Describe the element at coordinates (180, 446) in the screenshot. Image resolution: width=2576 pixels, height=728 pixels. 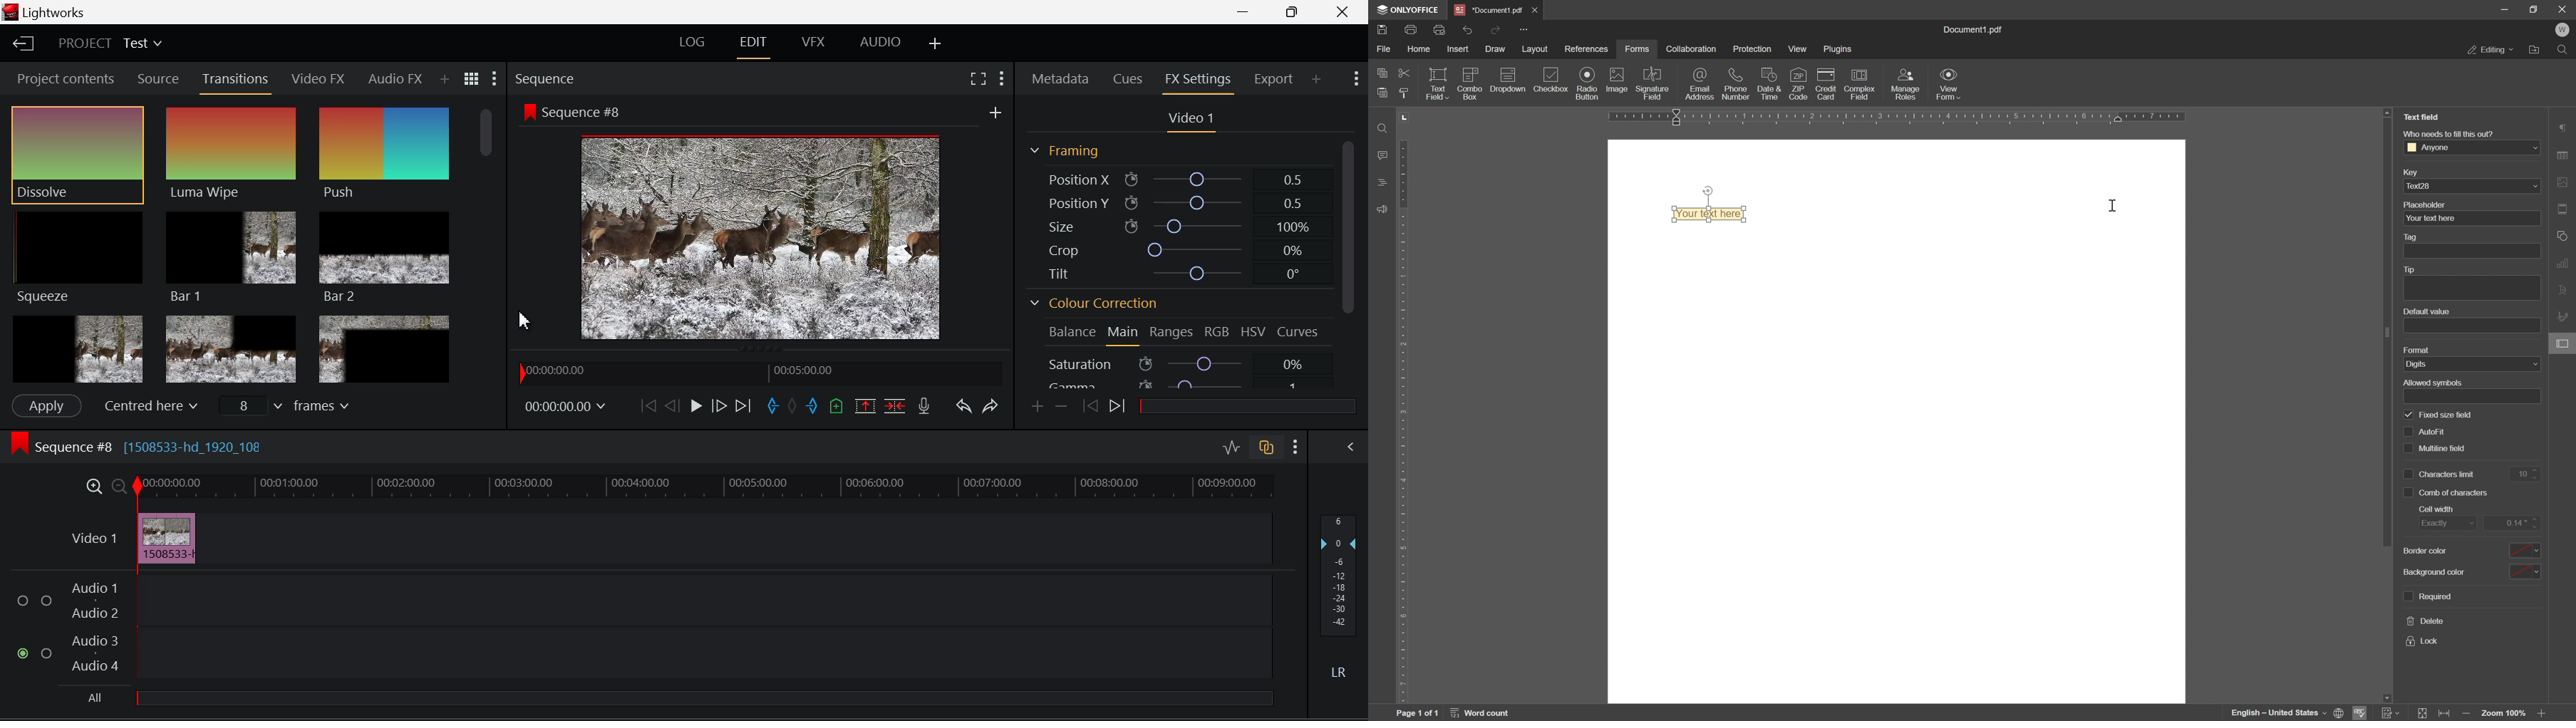
I see `Sequence #8 [1508533-hd_1920_108` at that location.